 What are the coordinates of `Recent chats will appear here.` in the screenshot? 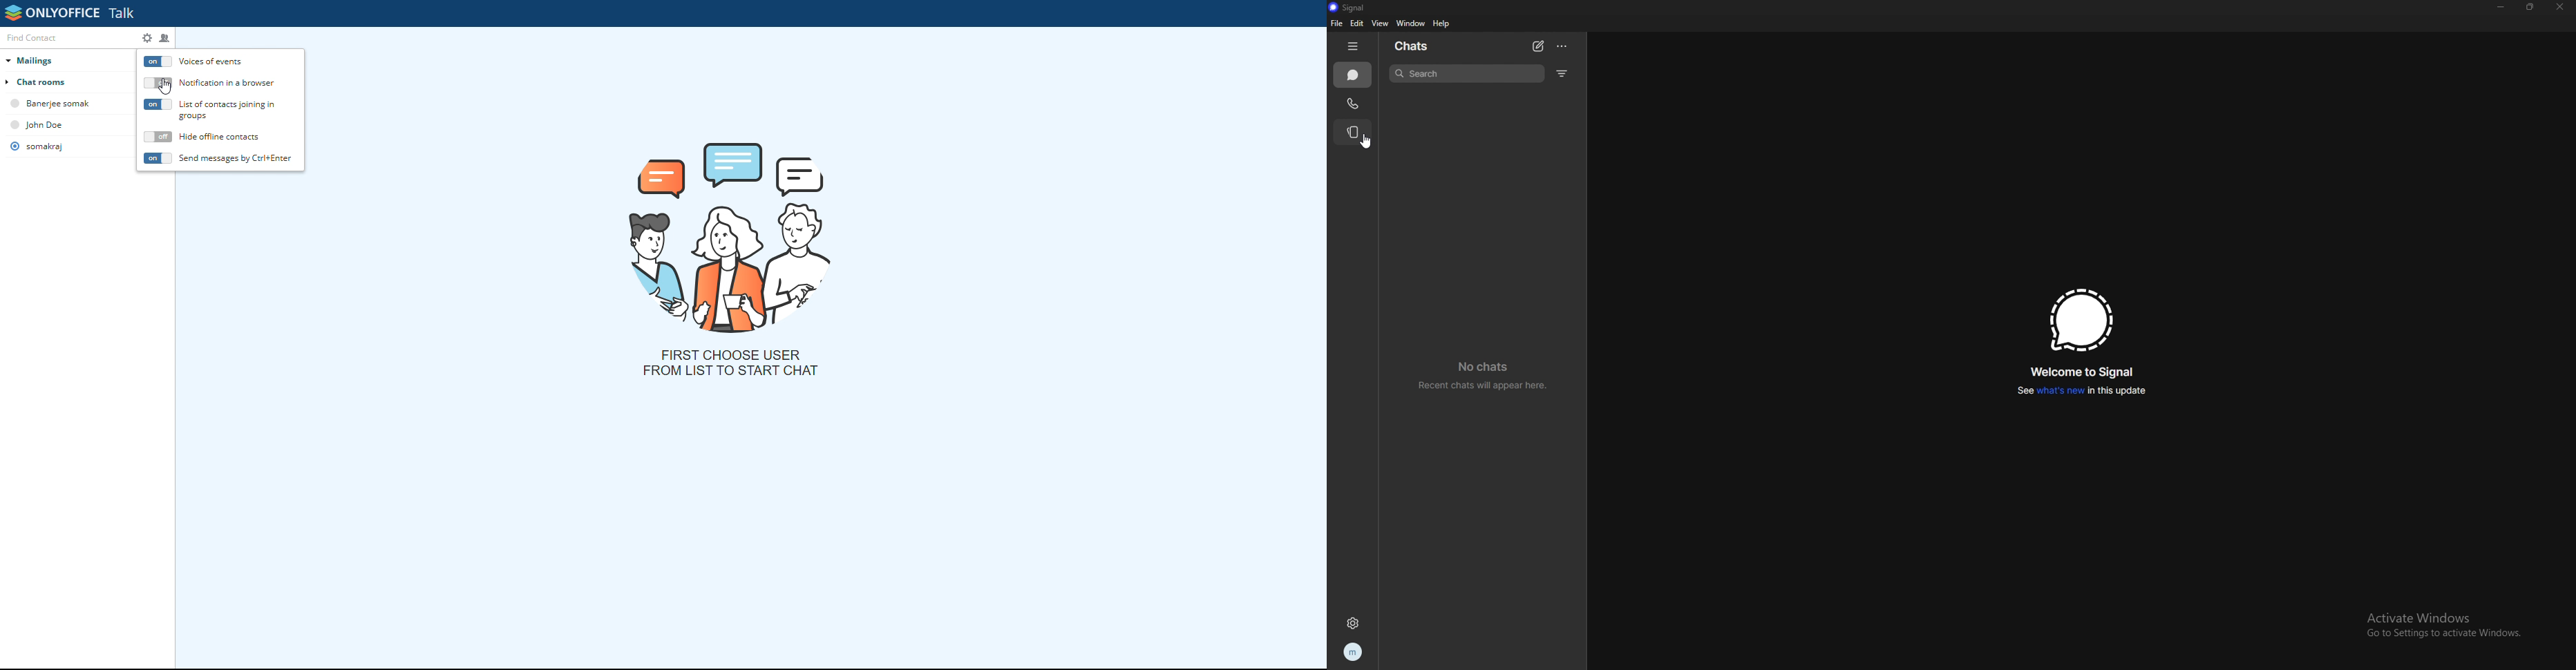 It's located at (1484, 386).